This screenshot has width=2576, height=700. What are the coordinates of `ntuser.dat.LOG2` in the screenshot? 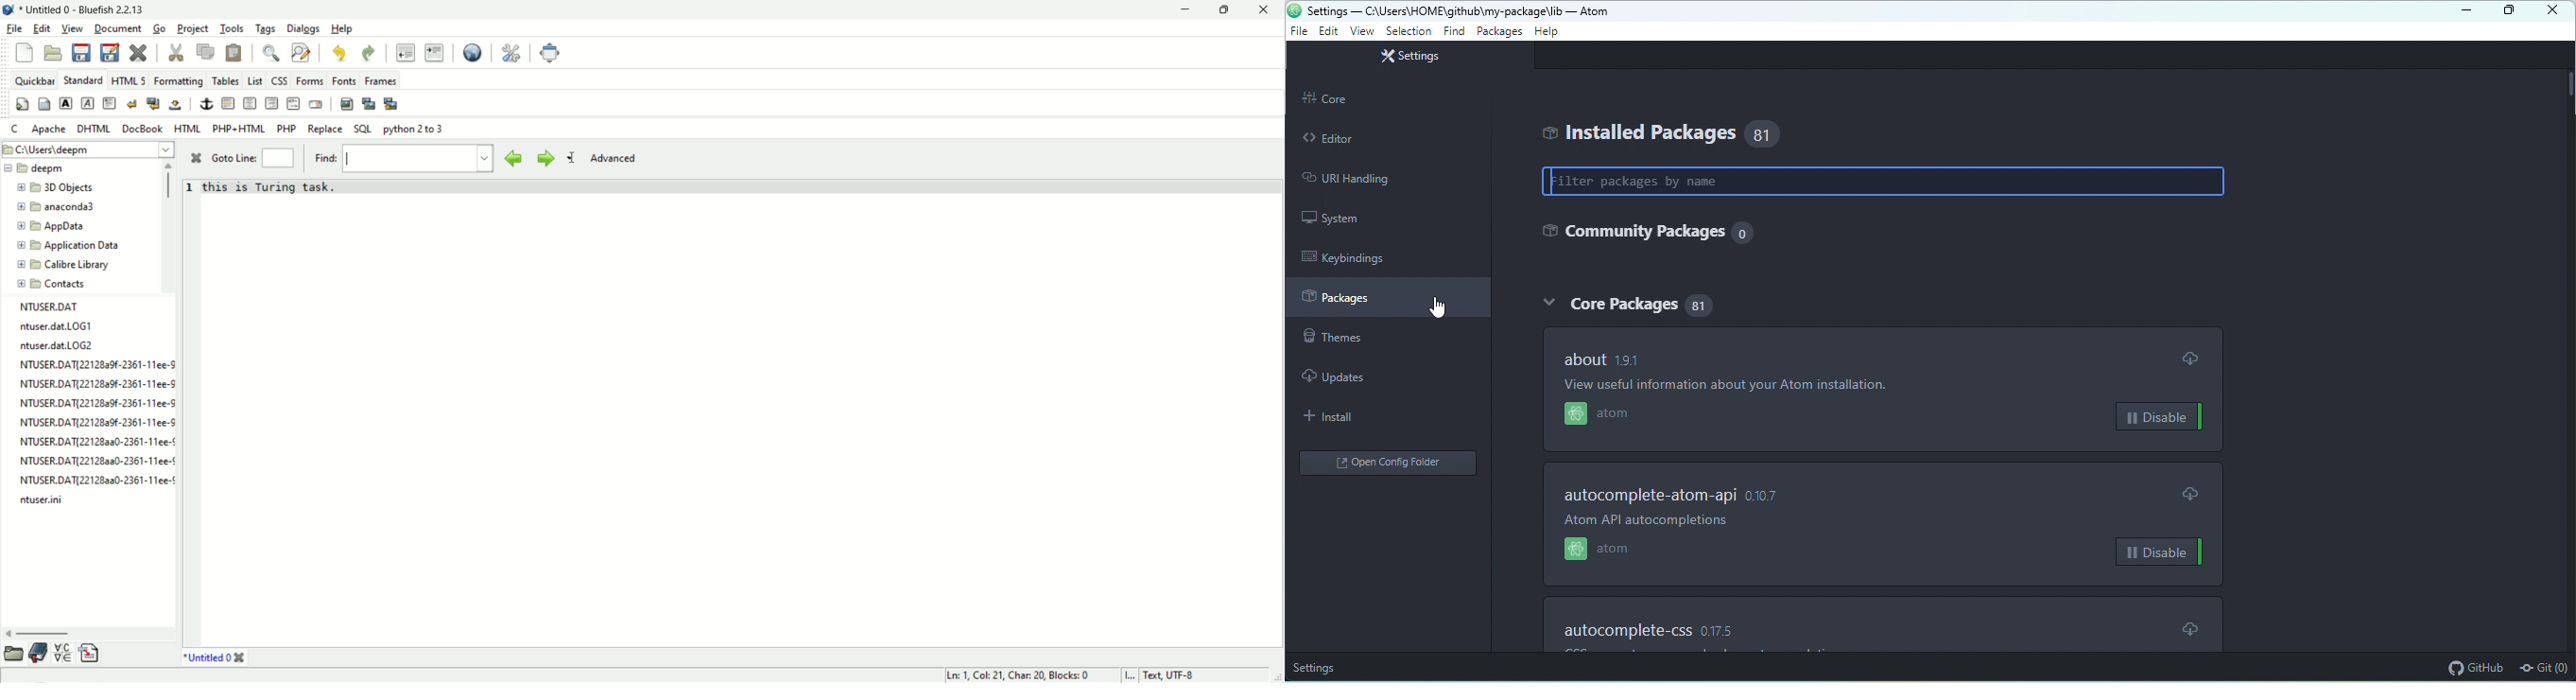 It's located at (53, 348).